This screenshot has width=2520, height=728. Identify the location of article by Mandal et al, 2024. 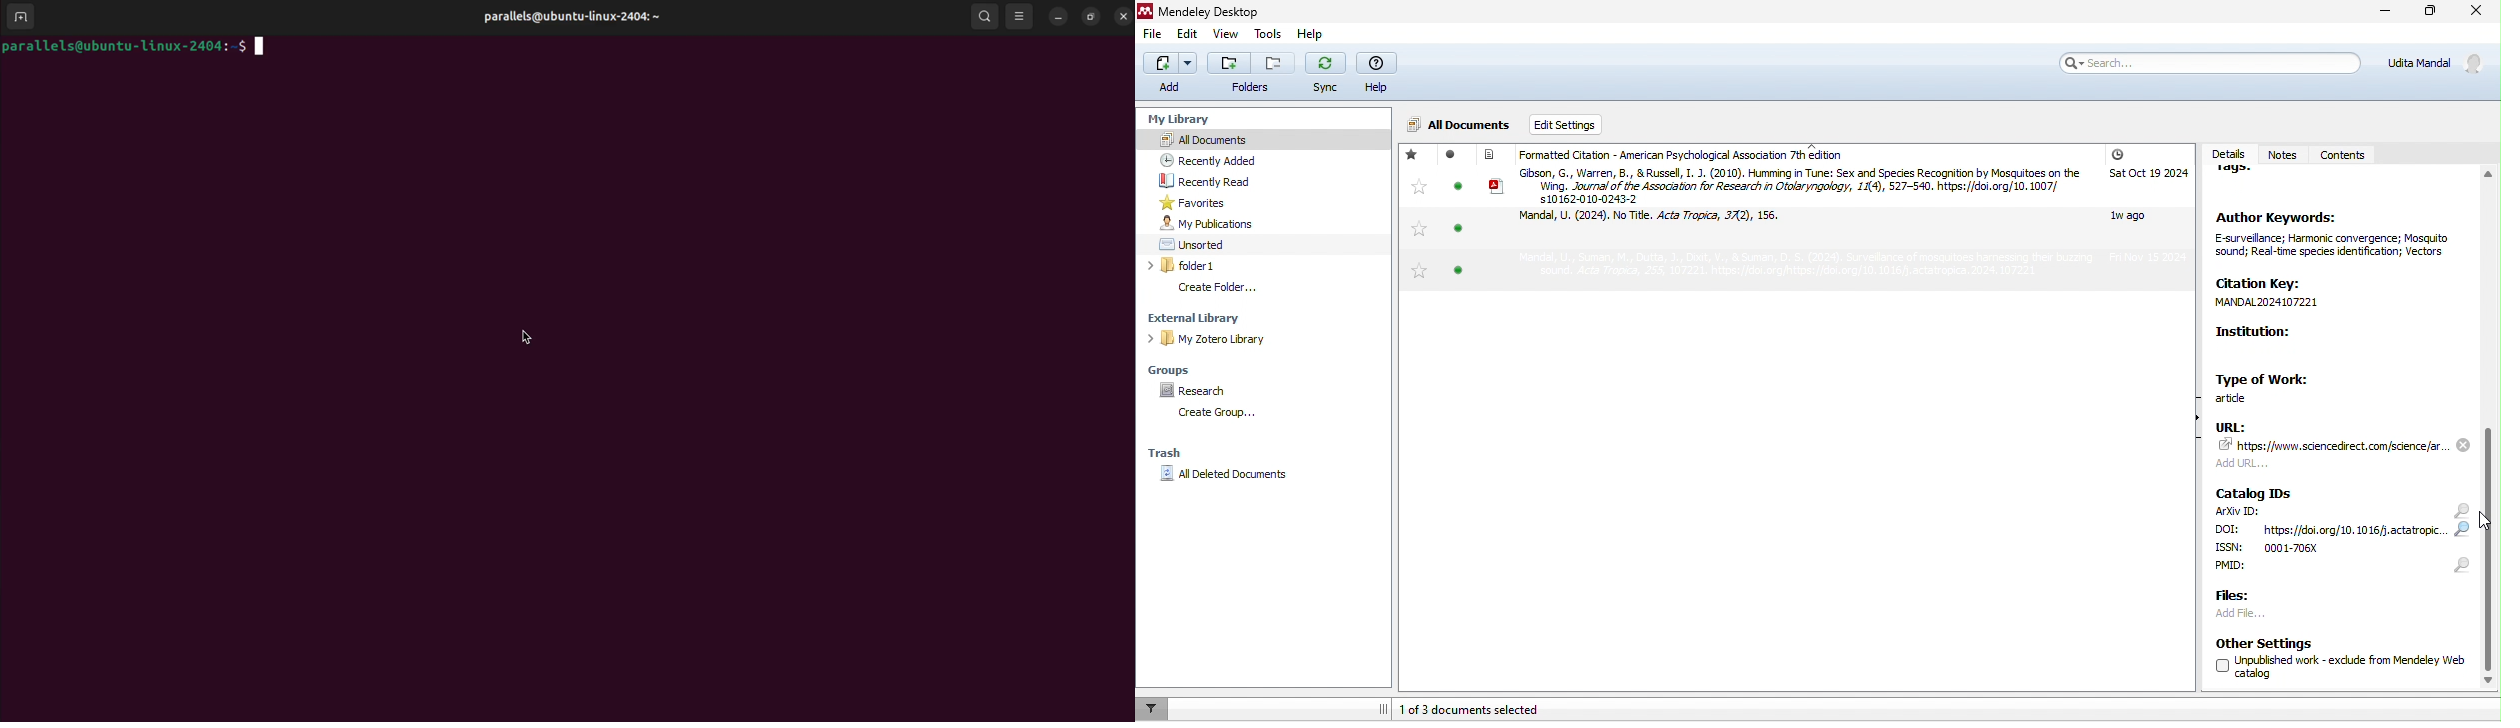
(1782, 268).